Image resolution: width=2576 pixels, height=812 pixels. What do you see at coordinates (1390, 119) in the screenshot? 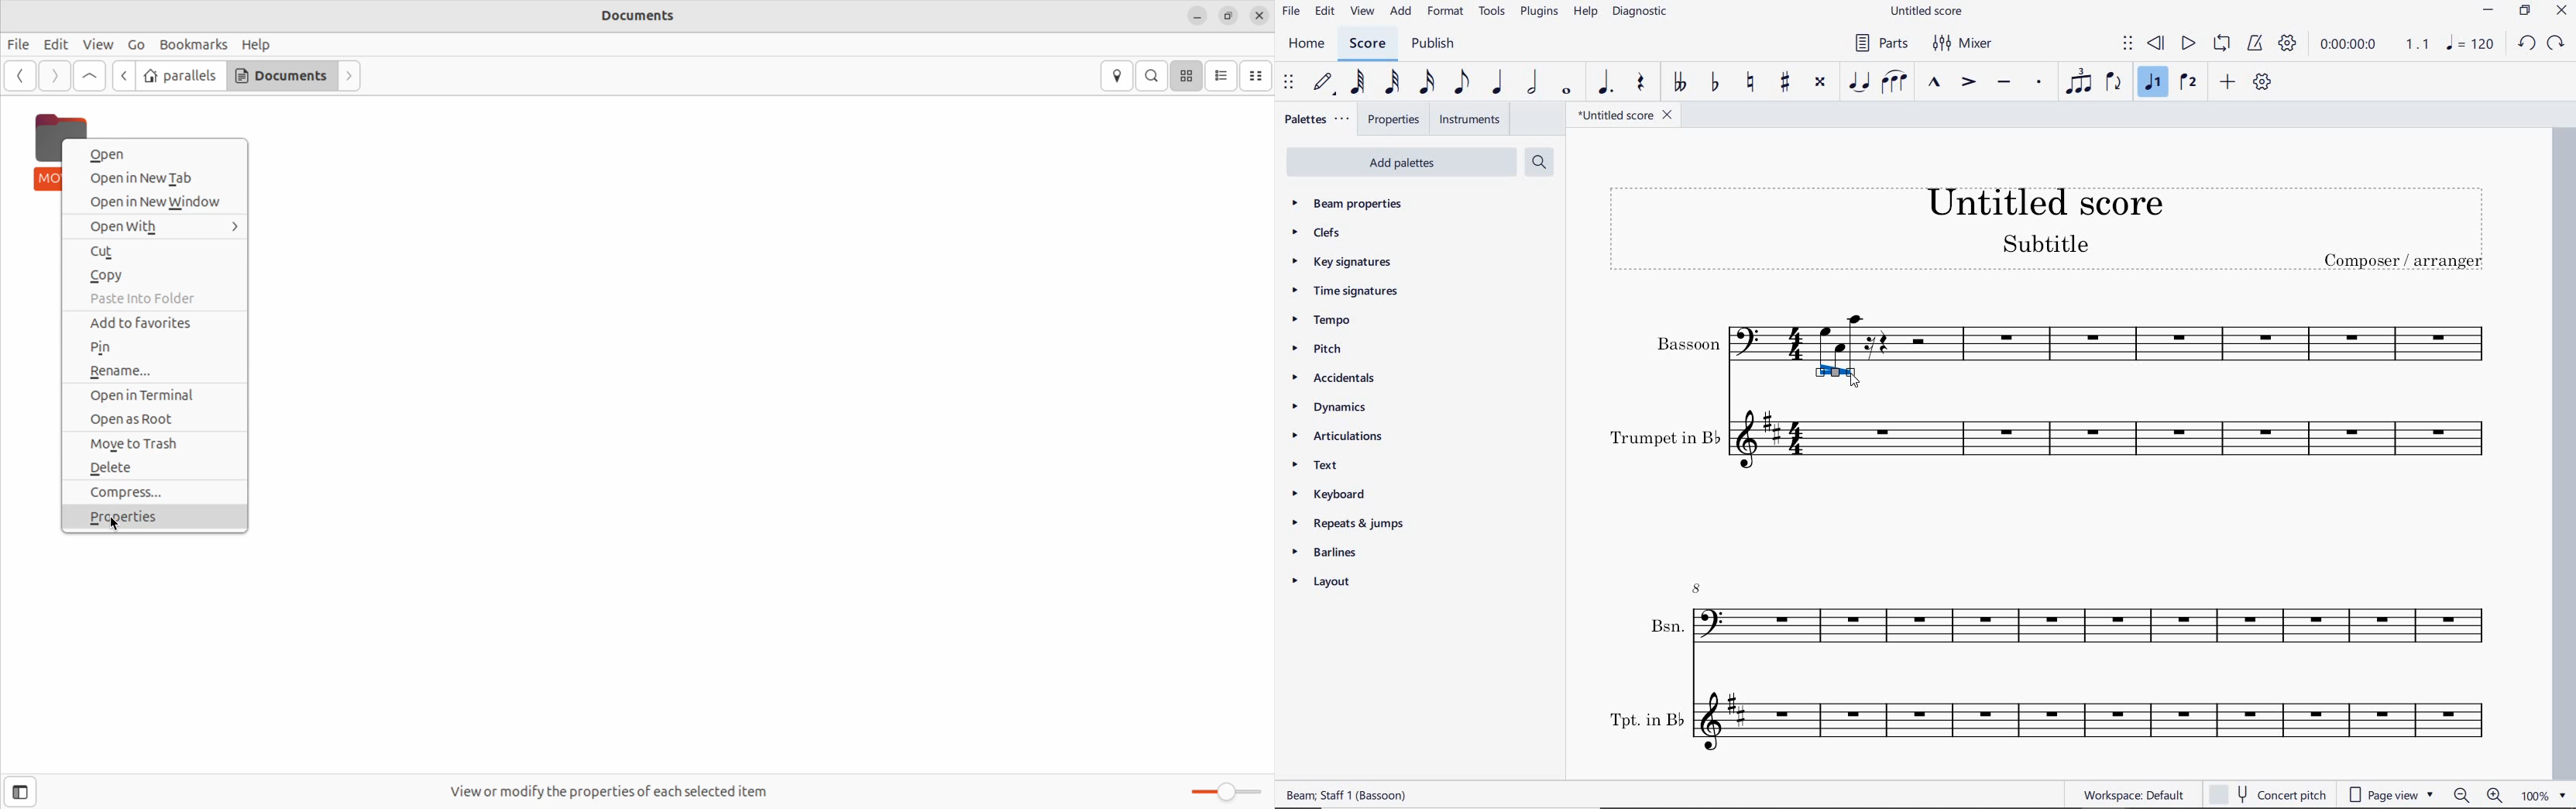
I see `properties` at bounding box center [1390, 119].